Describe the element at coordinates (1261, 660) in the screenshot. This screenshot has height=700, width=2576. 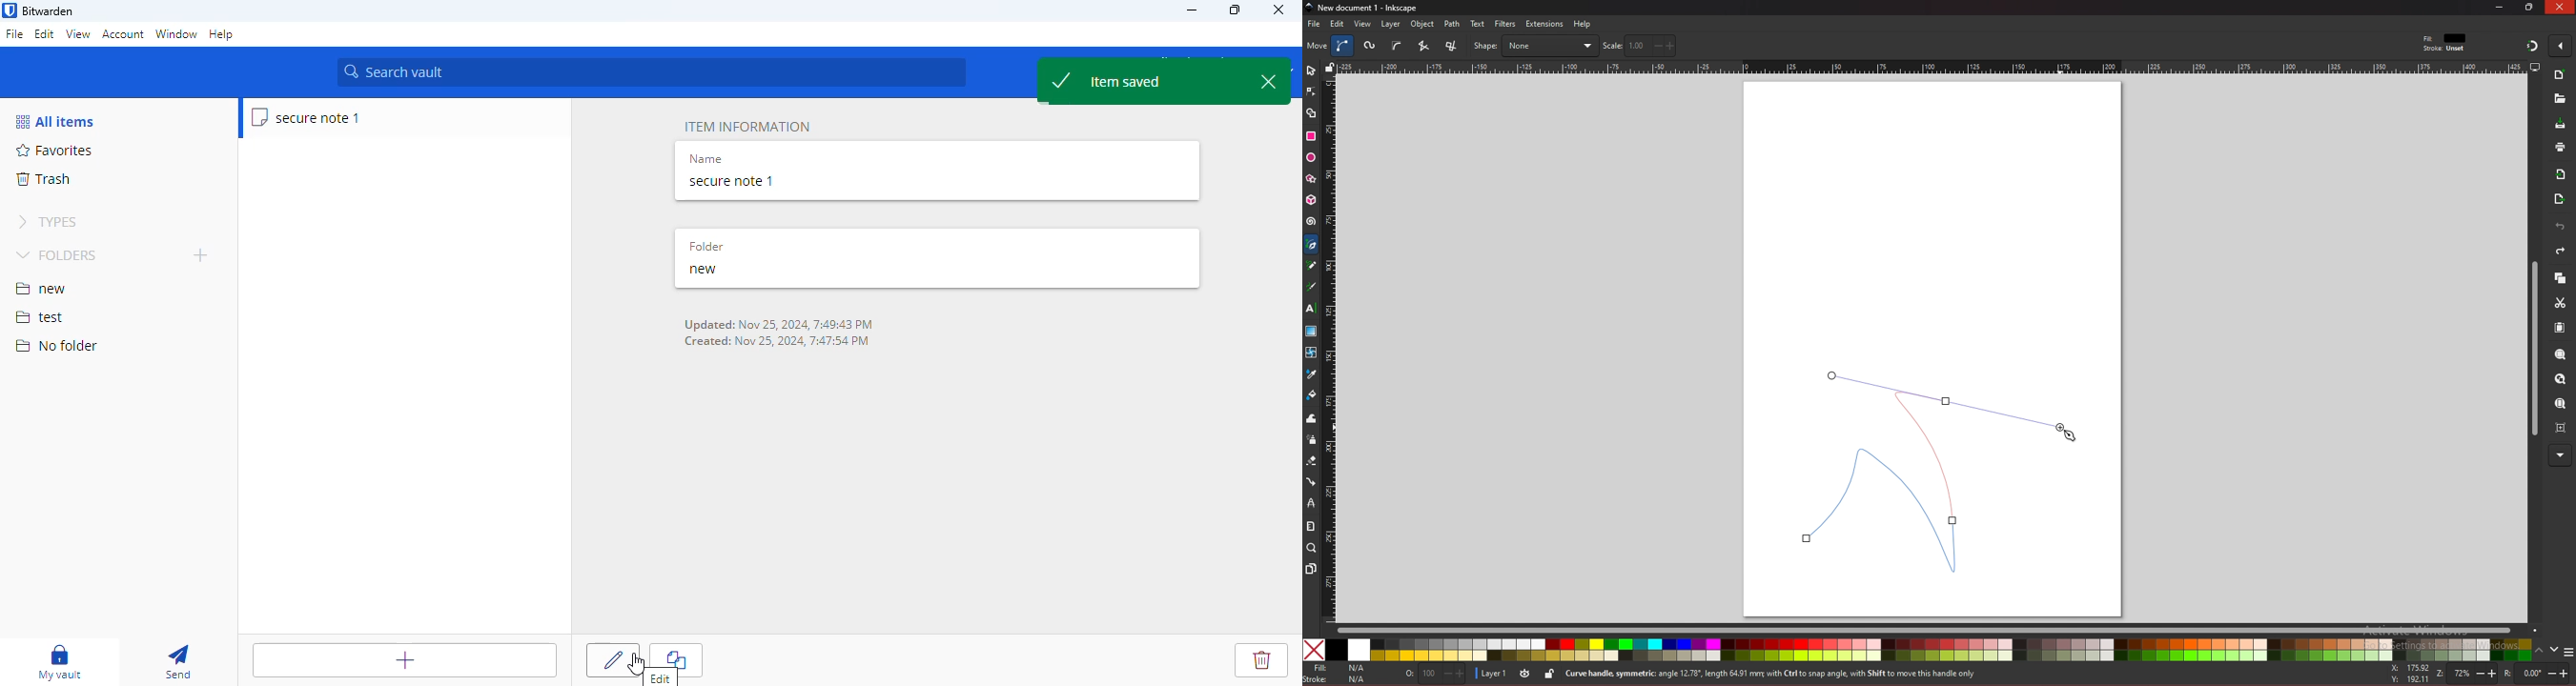
I see `delete` at that location.